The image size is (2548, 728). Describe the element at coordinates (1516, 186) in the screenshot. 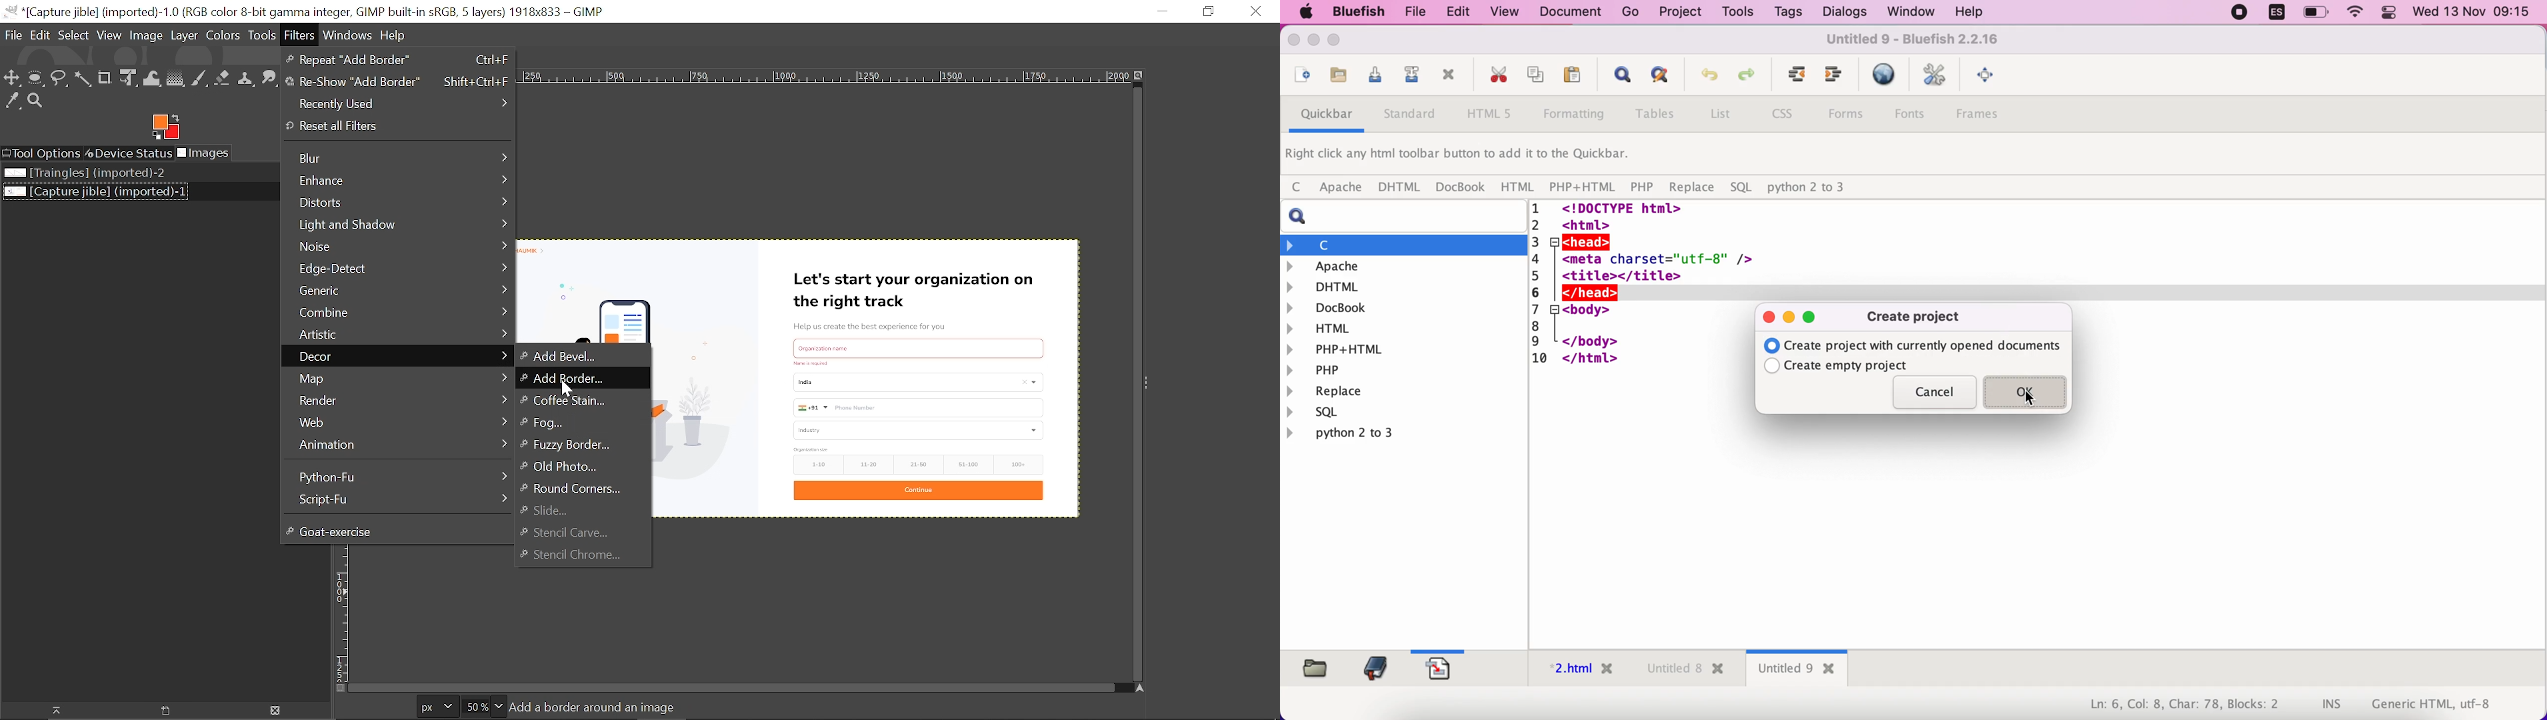

I see `html` at that location.